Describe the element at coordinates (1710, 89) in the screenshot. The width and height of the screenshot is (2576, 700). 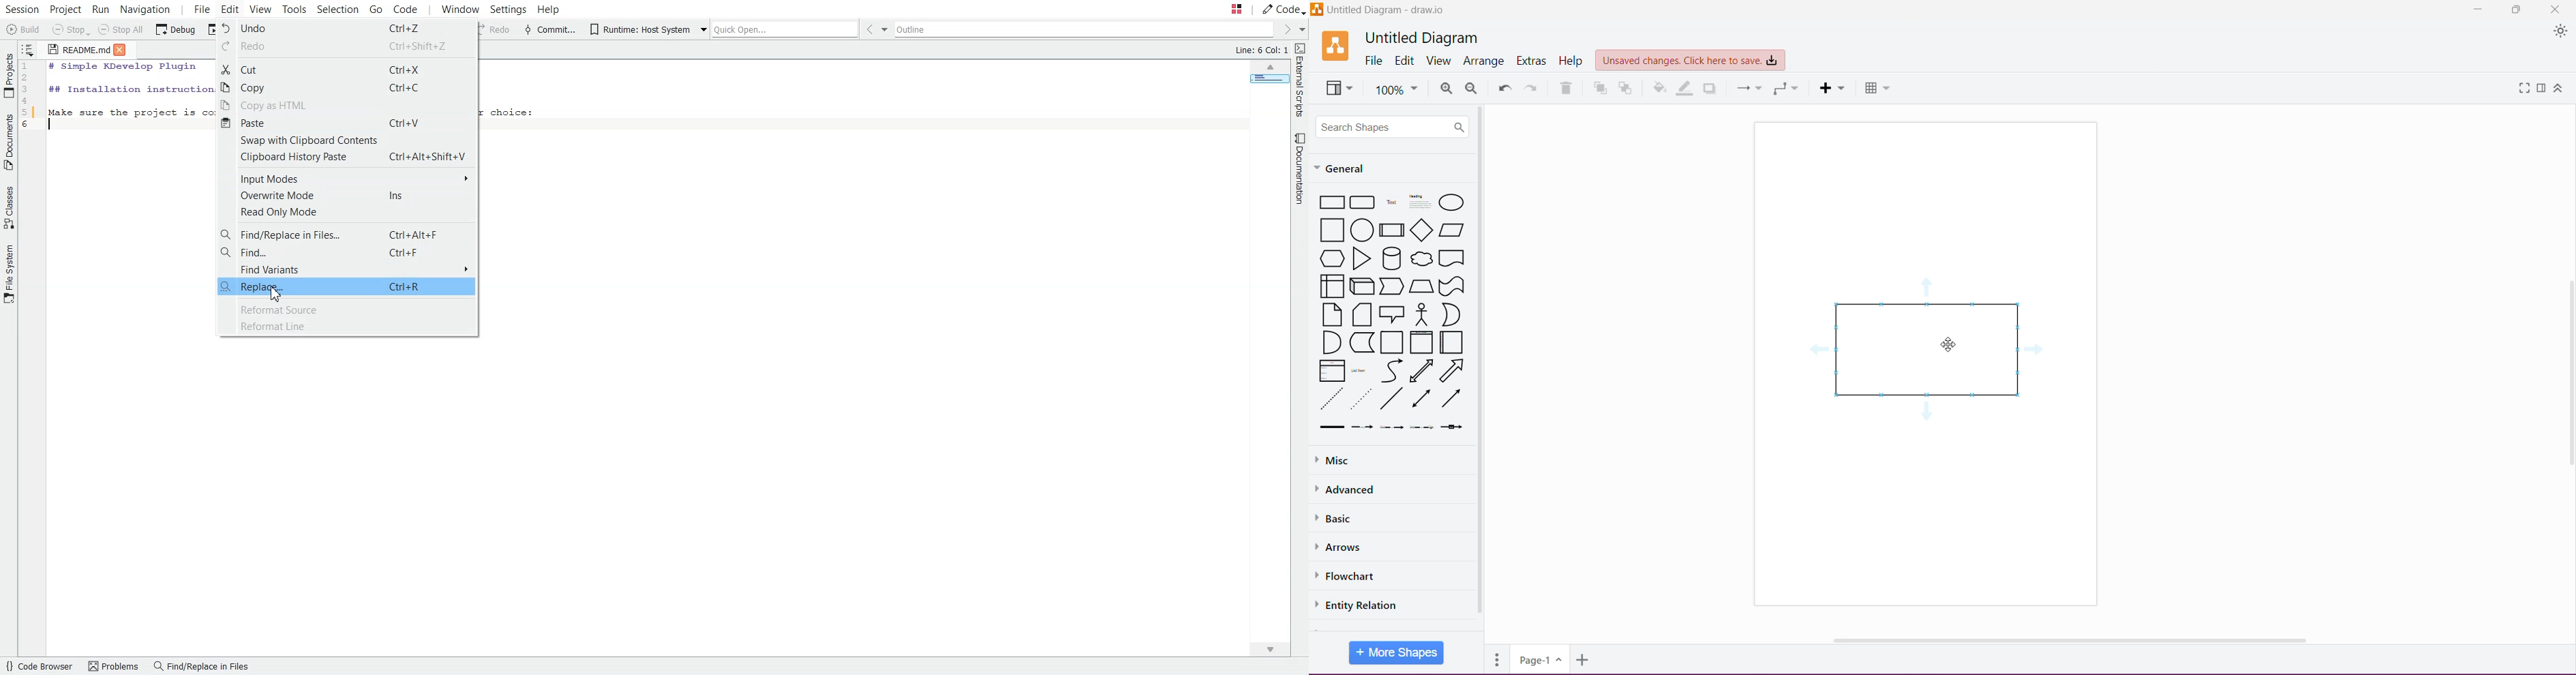
I see `Shadow` at that location.